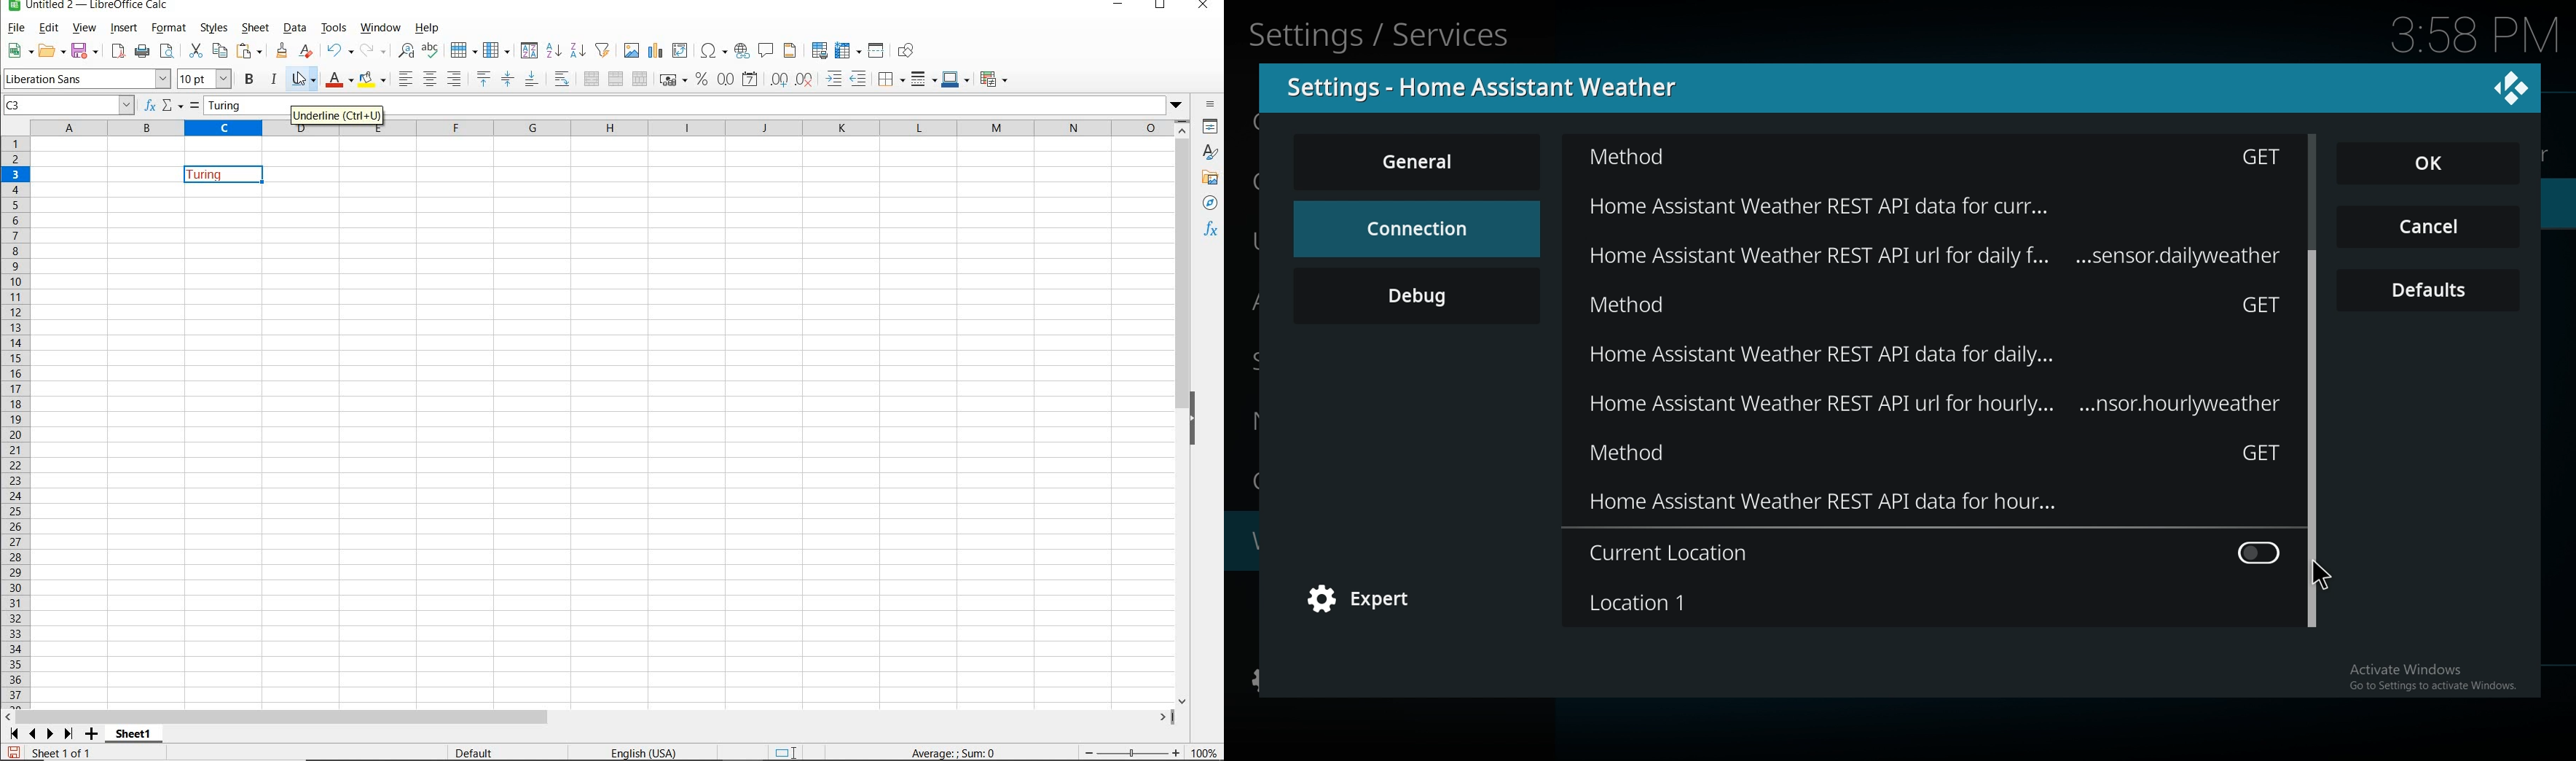 The image size is (2576, 784). What do you see at coordinates (766, 50) in the screenshot?
I see `INSERT COMMENT` at bounding box center [766, 50].